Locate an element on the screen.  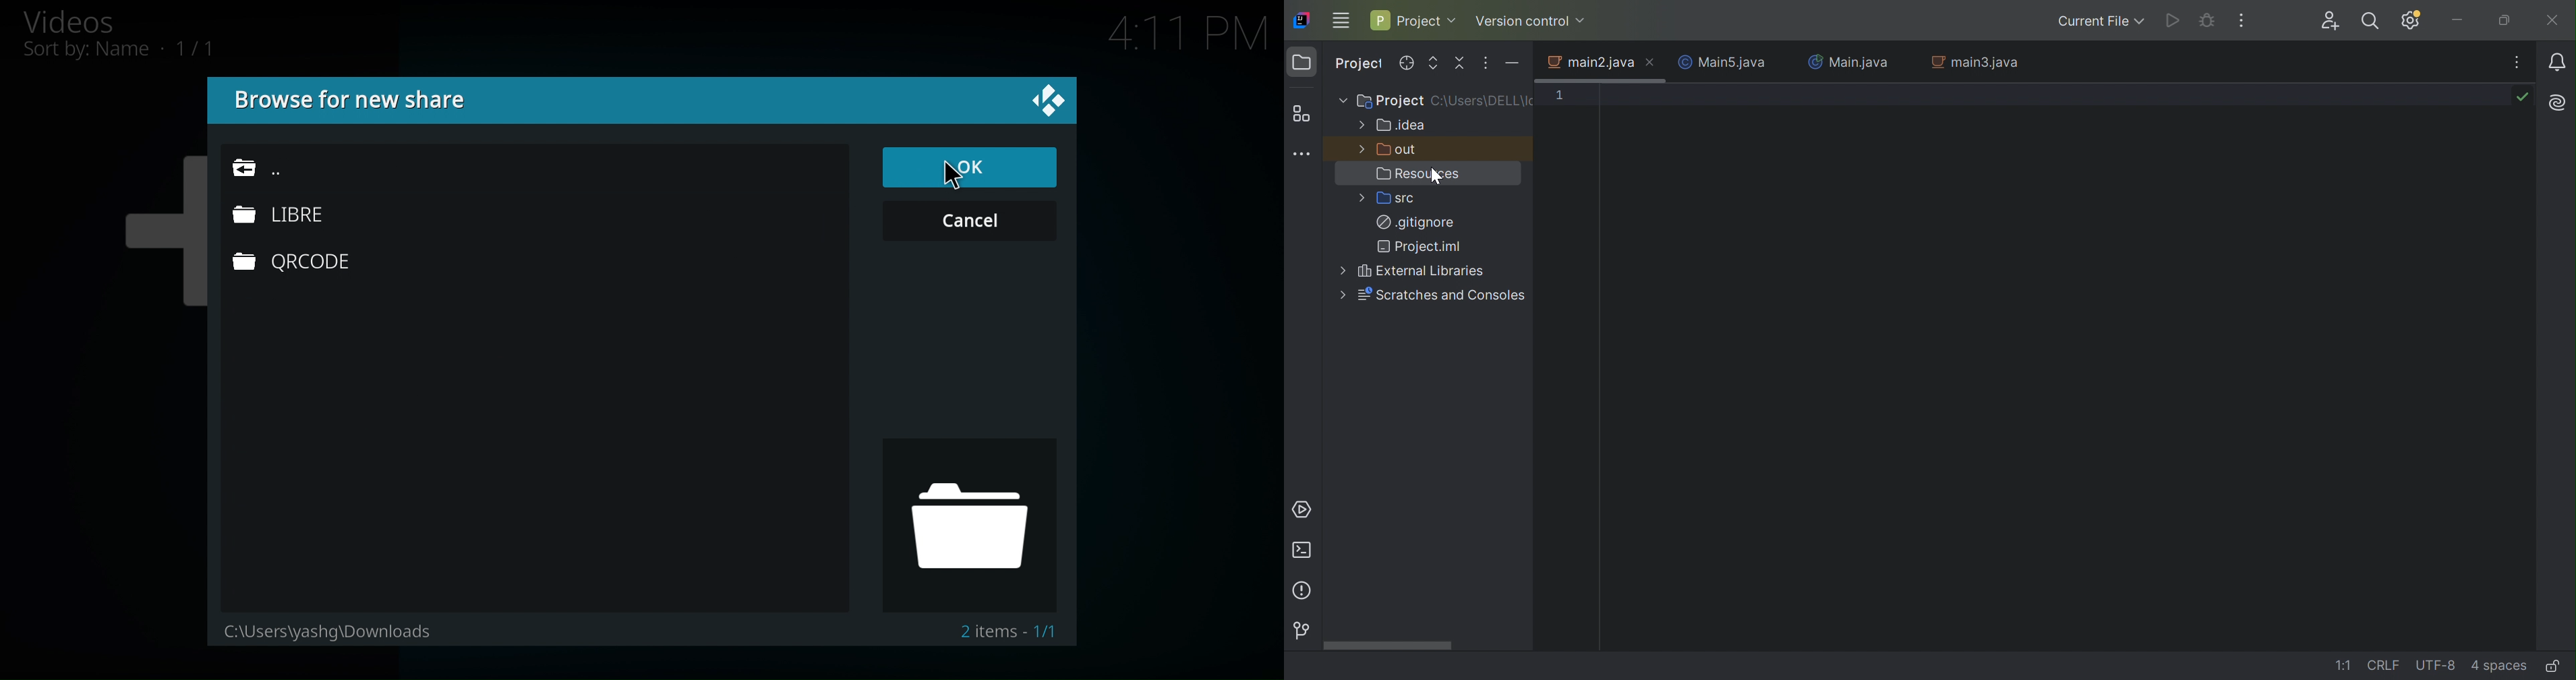
Plus icon is located at coordinates (143, 229).